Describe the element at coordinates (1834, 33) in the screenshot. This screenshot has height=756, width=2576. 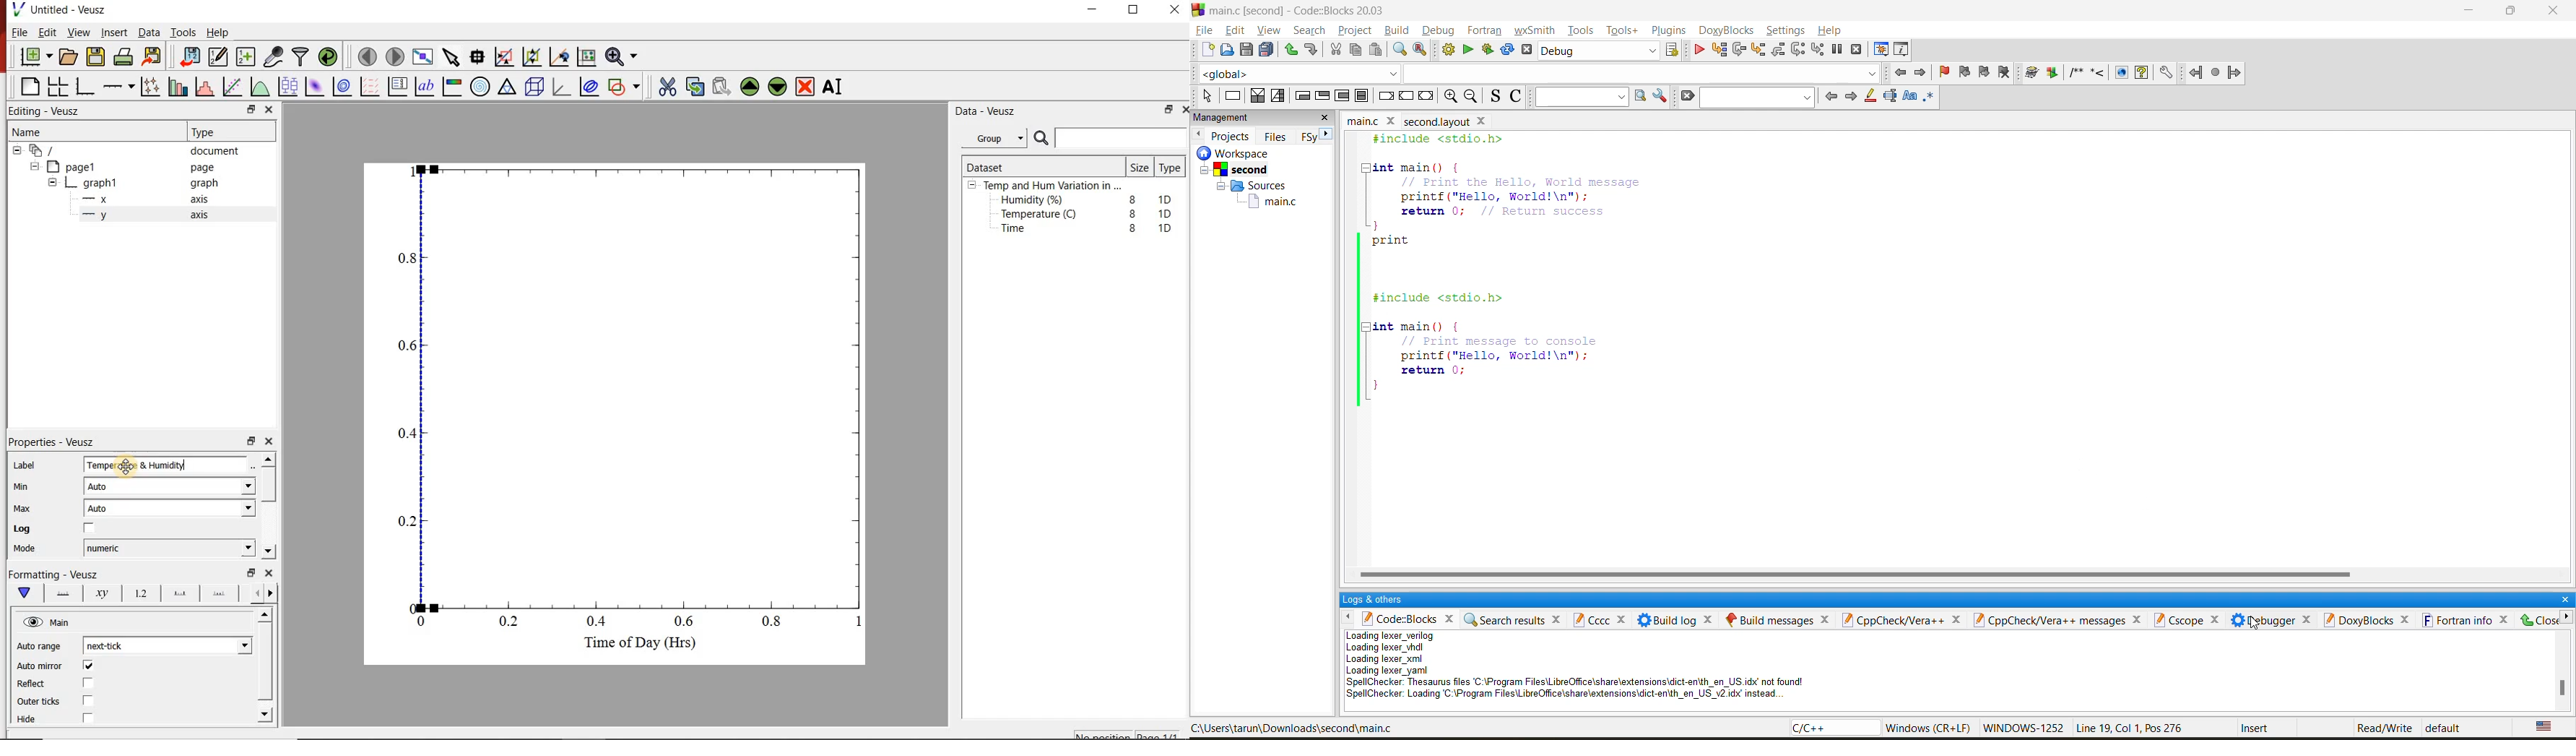
I see `help` at that location.